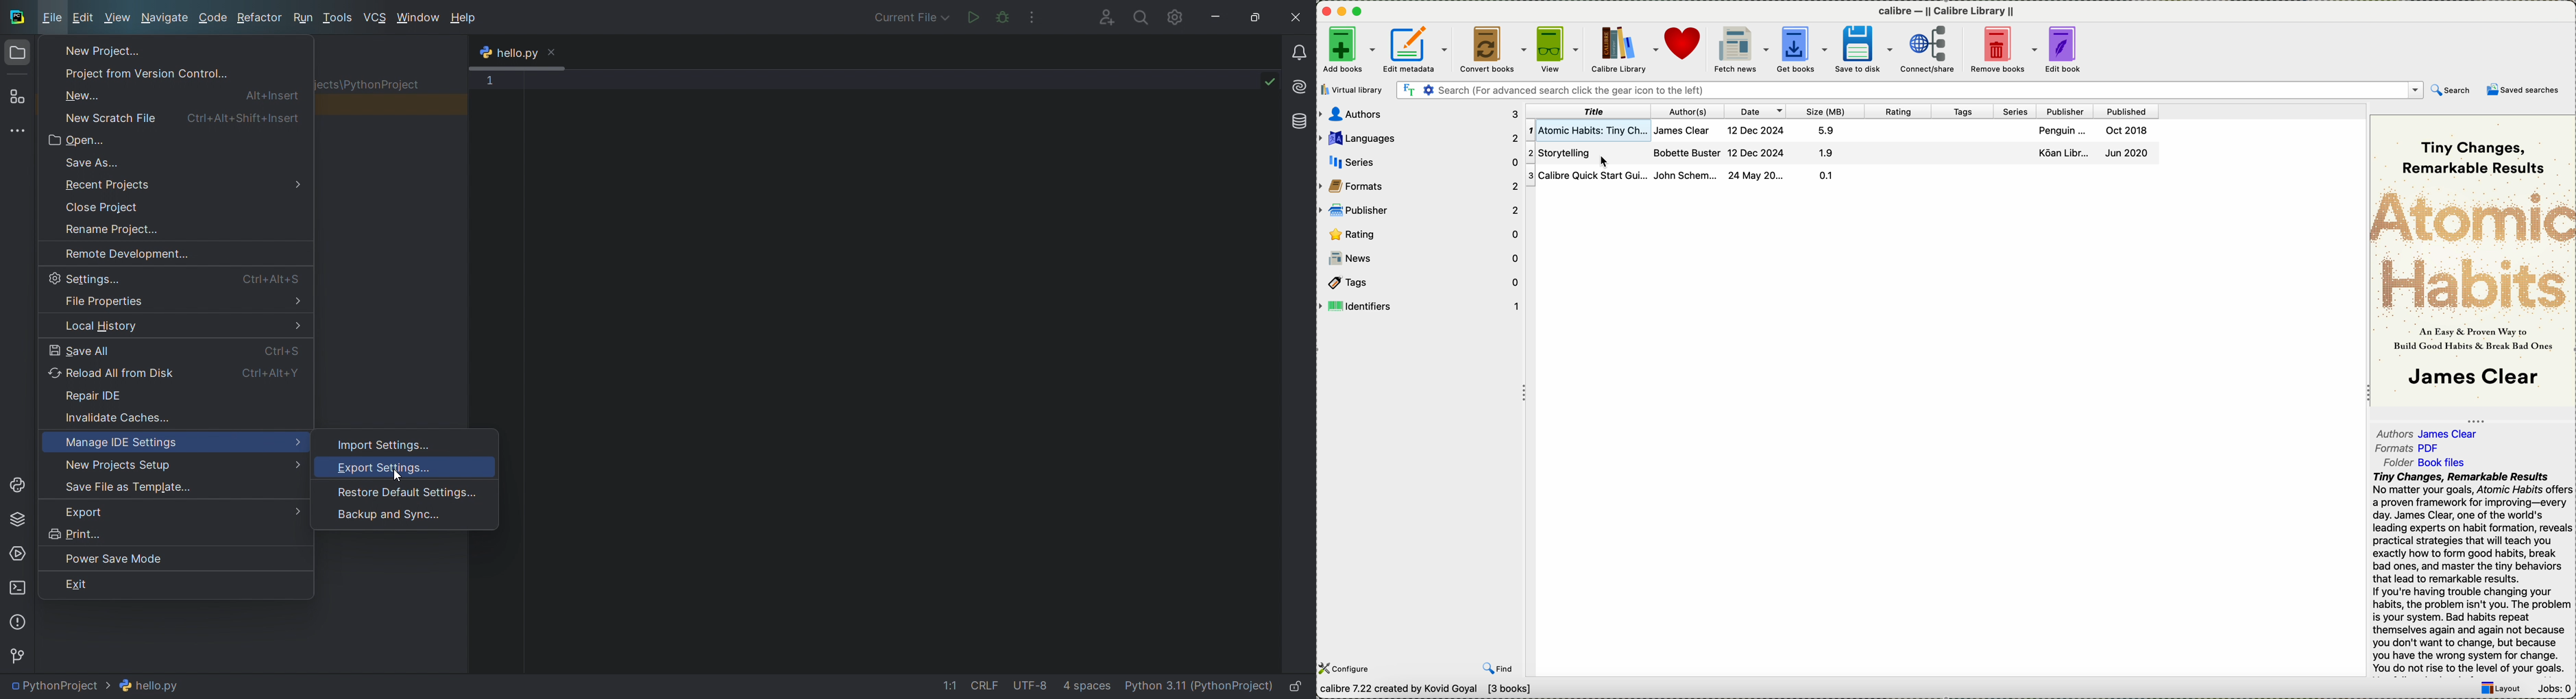  I want to click on authors, so click(1419, 114).